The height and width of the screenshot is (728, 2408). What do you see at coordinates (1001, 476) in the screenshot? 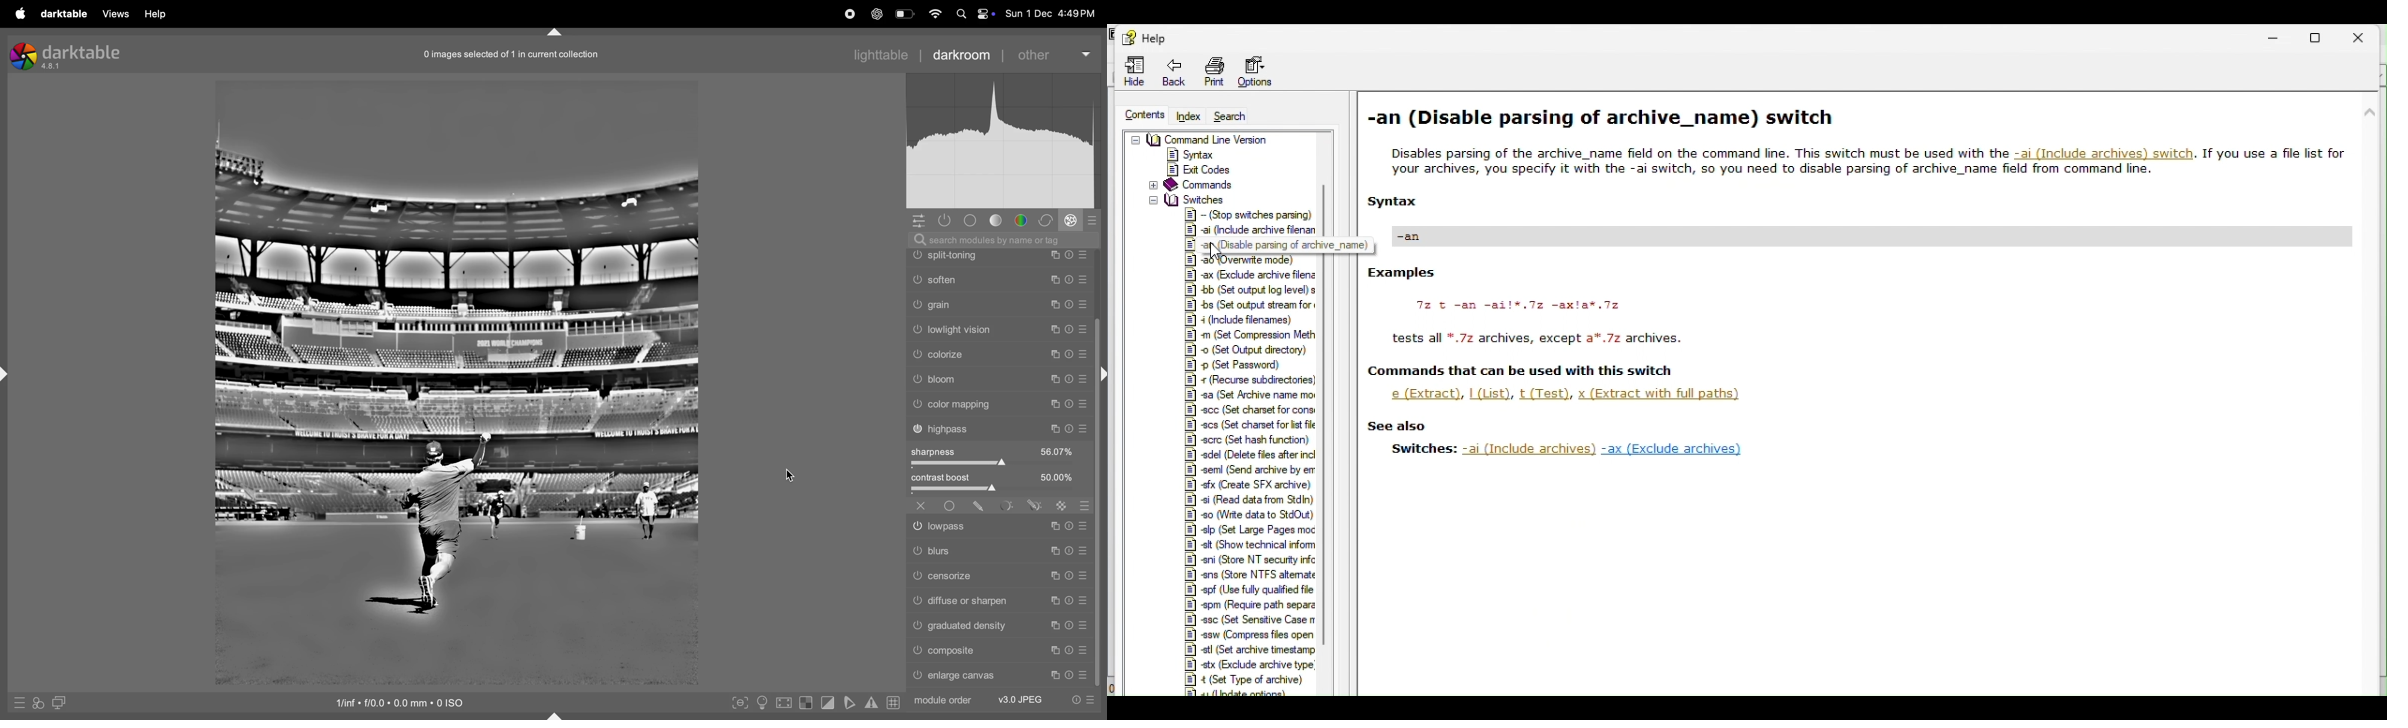
I see `color mapping` at bounding box center [1001, 476].